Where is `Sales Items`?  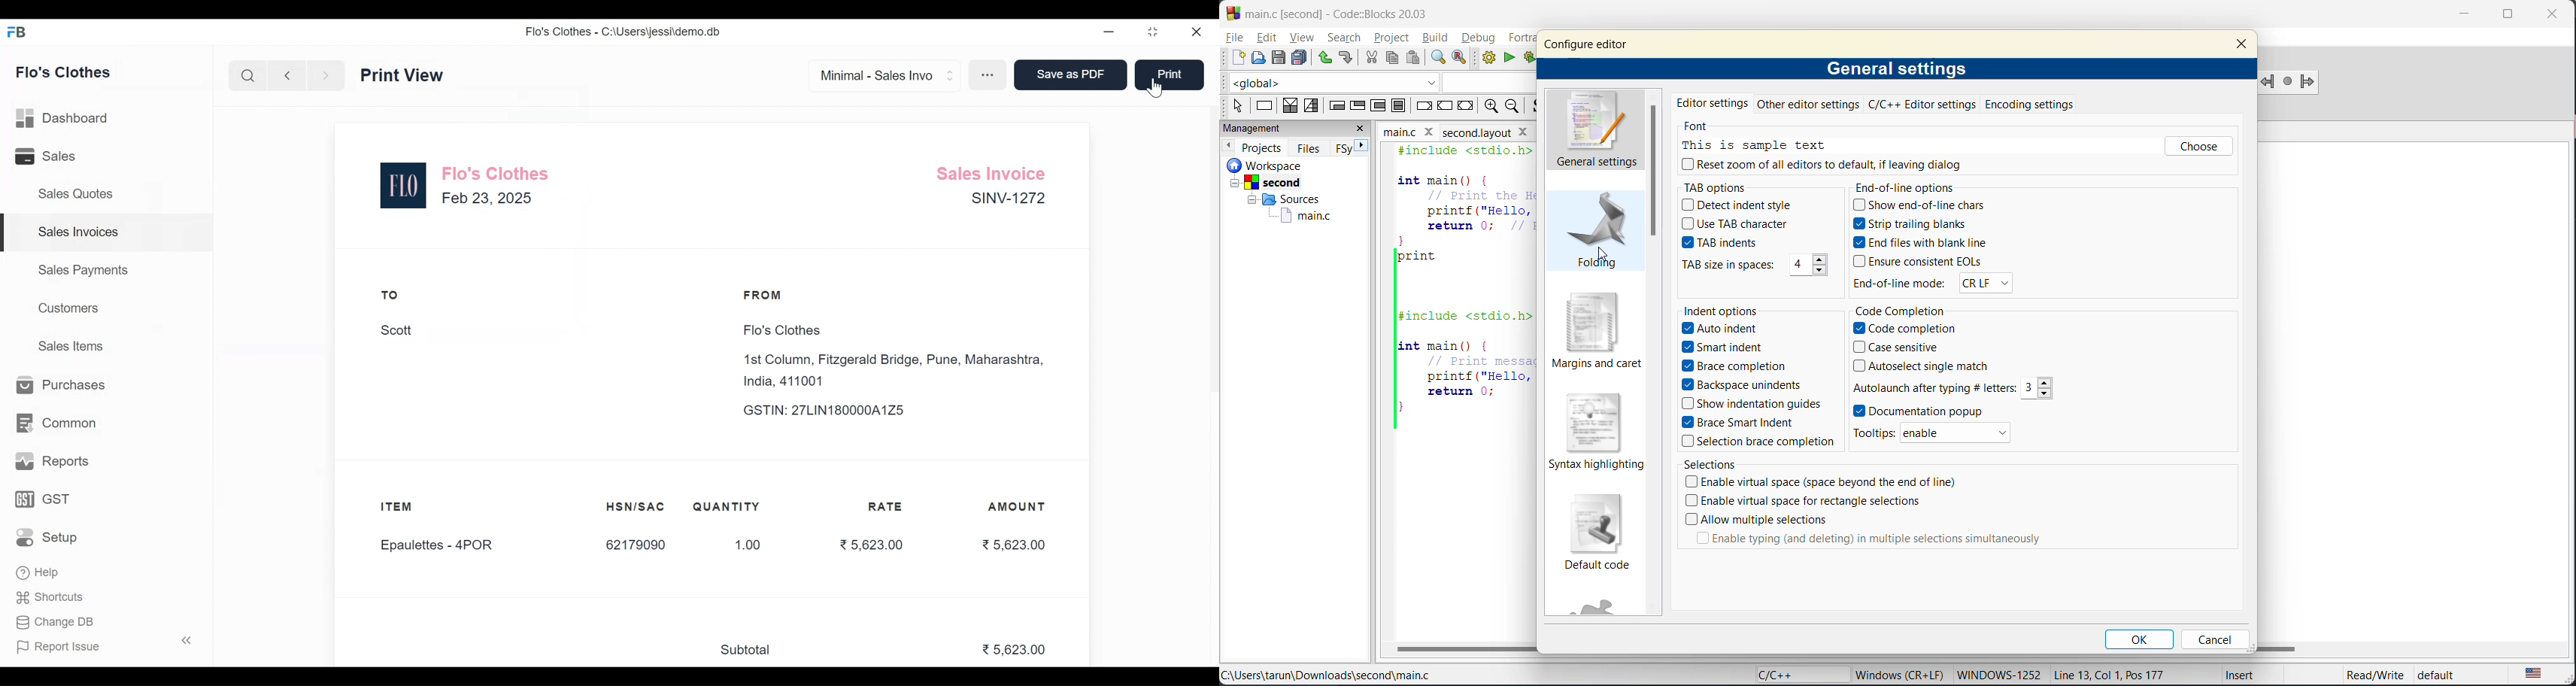 Sales Items is located at coordinates (70, 346).